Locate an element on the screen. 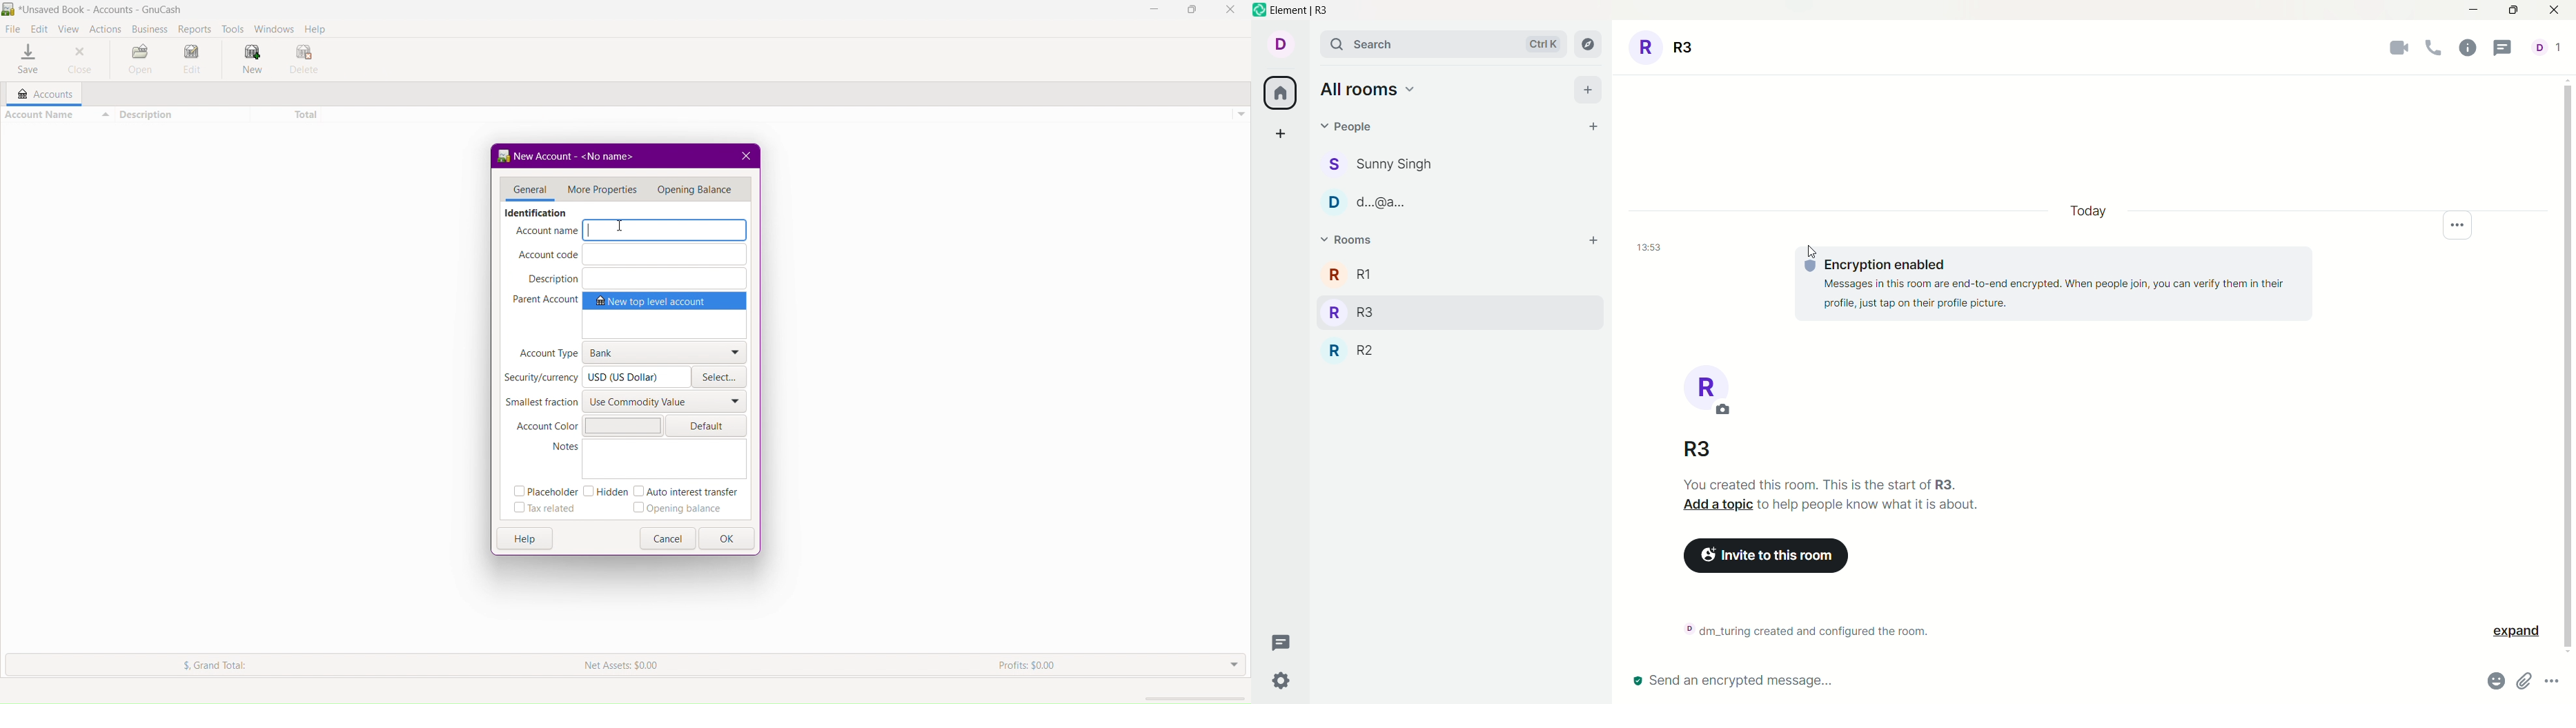 This screenshot has height=728, width=2576. Maximize is located at coordinates (1191, 10).